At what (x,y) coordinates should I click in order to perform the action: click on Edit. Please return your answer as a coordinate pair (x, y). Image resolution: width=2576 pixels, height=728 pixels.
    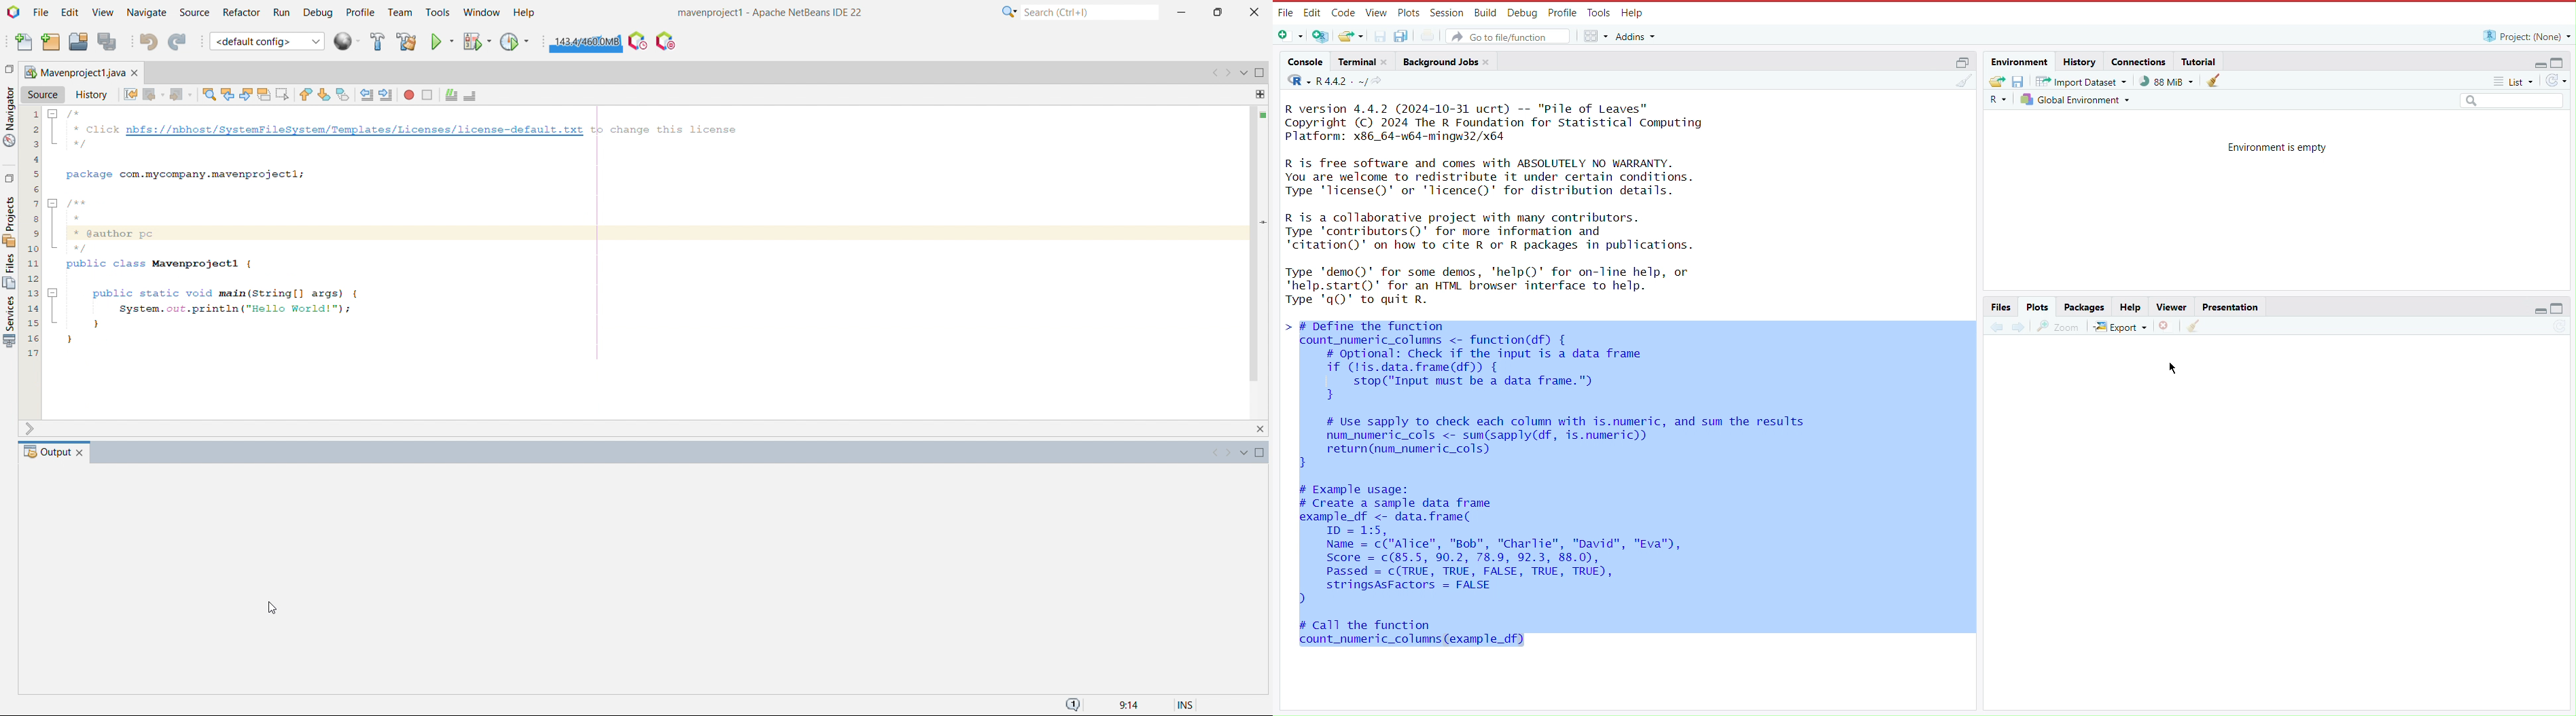
    Looking at the image, I should click on (1312, 12).